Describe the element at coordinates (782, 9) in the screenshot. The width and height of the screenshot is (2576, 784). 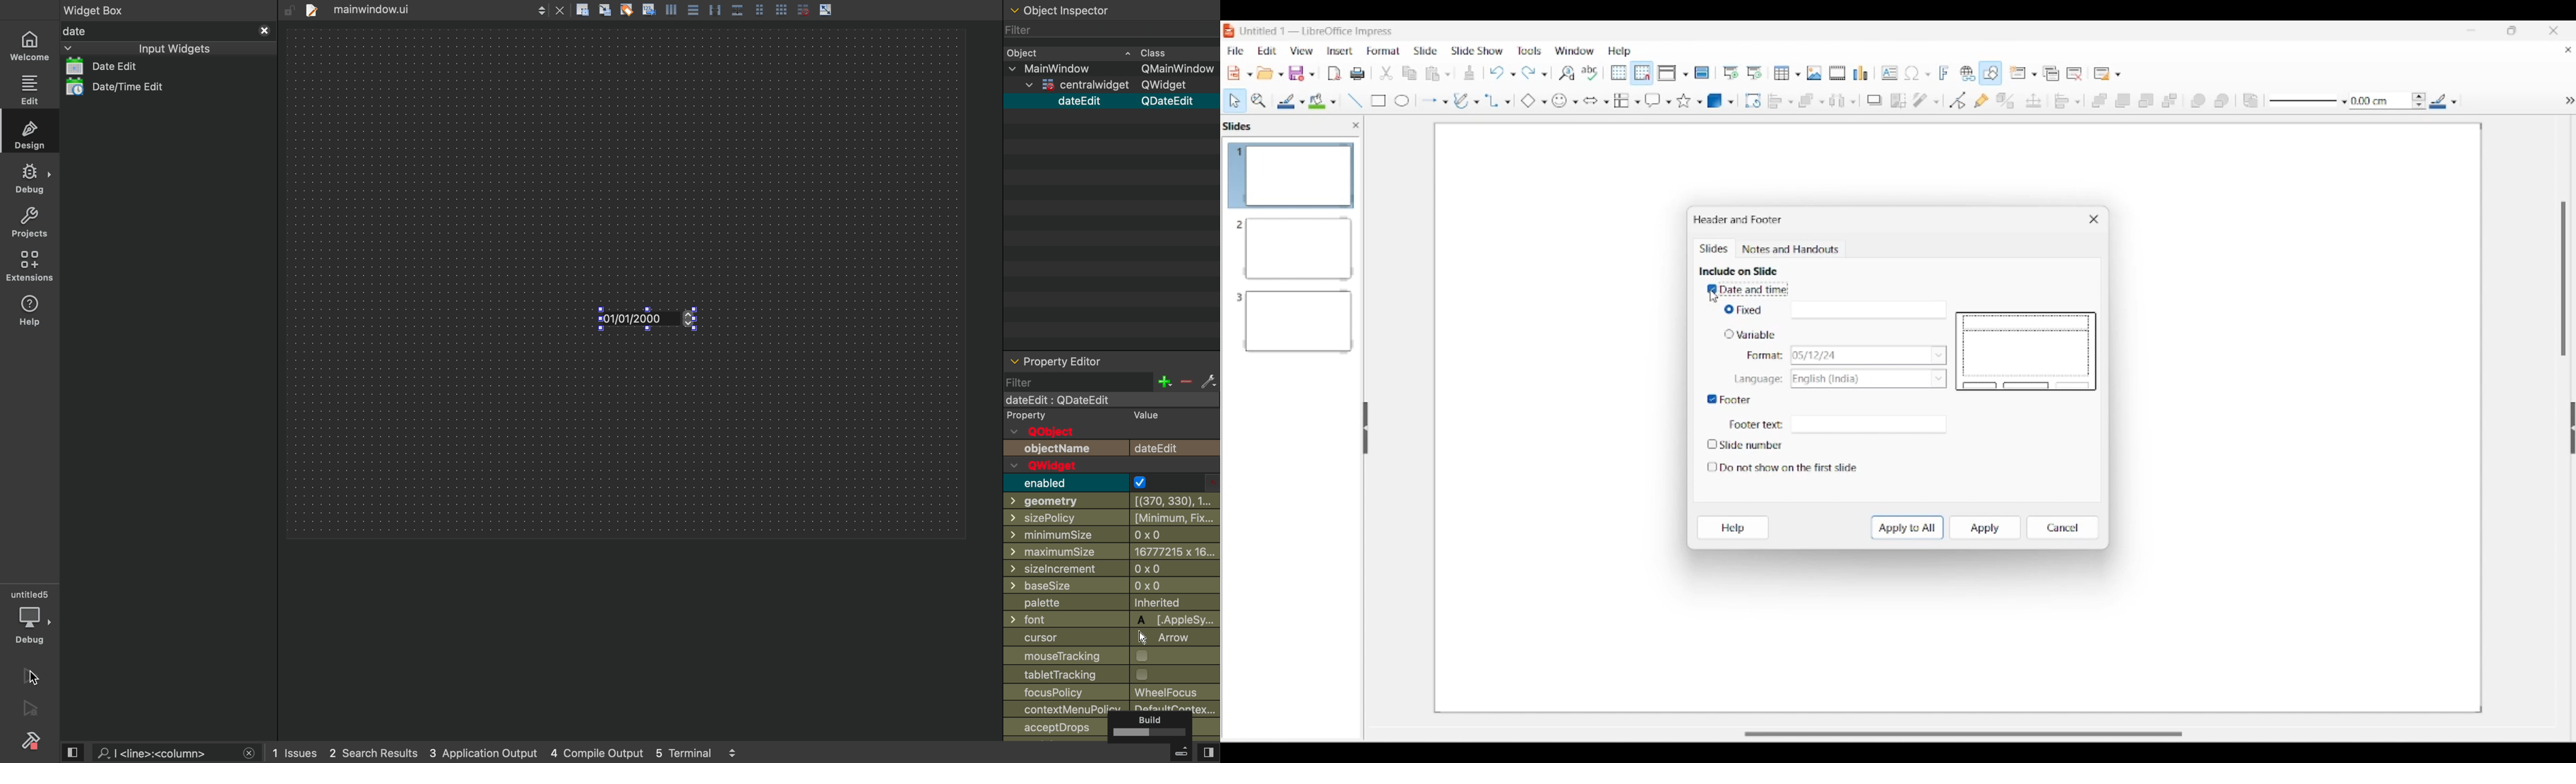
I see `grid view large` at that location.